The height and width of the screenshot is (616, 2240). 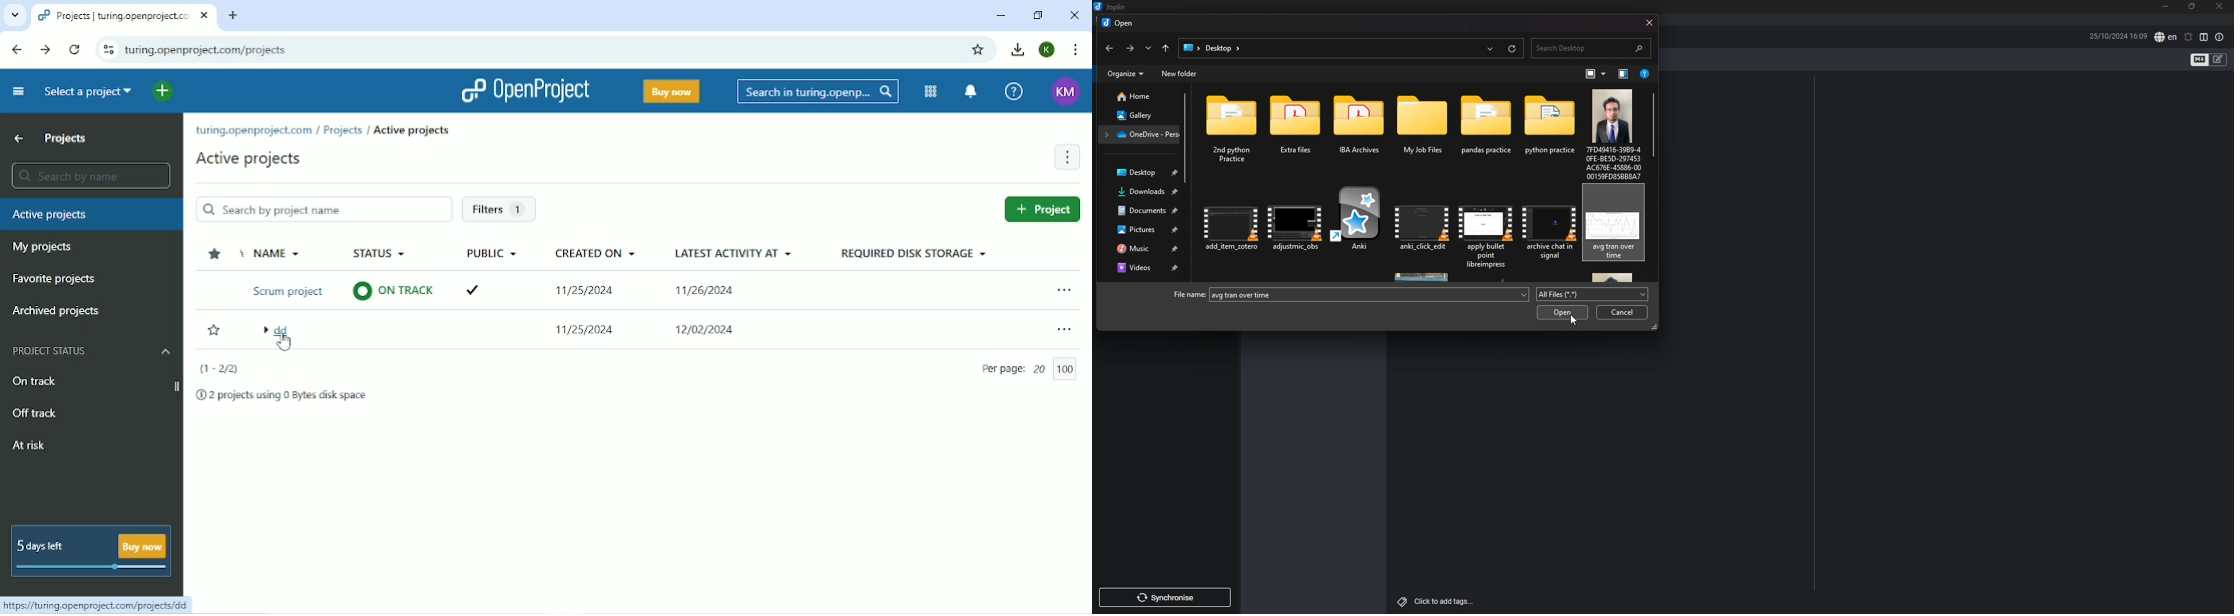 What do you see at coordinates (2193, 7) in the screenshot?
I see `resize` at bounding box center [2193, 7].